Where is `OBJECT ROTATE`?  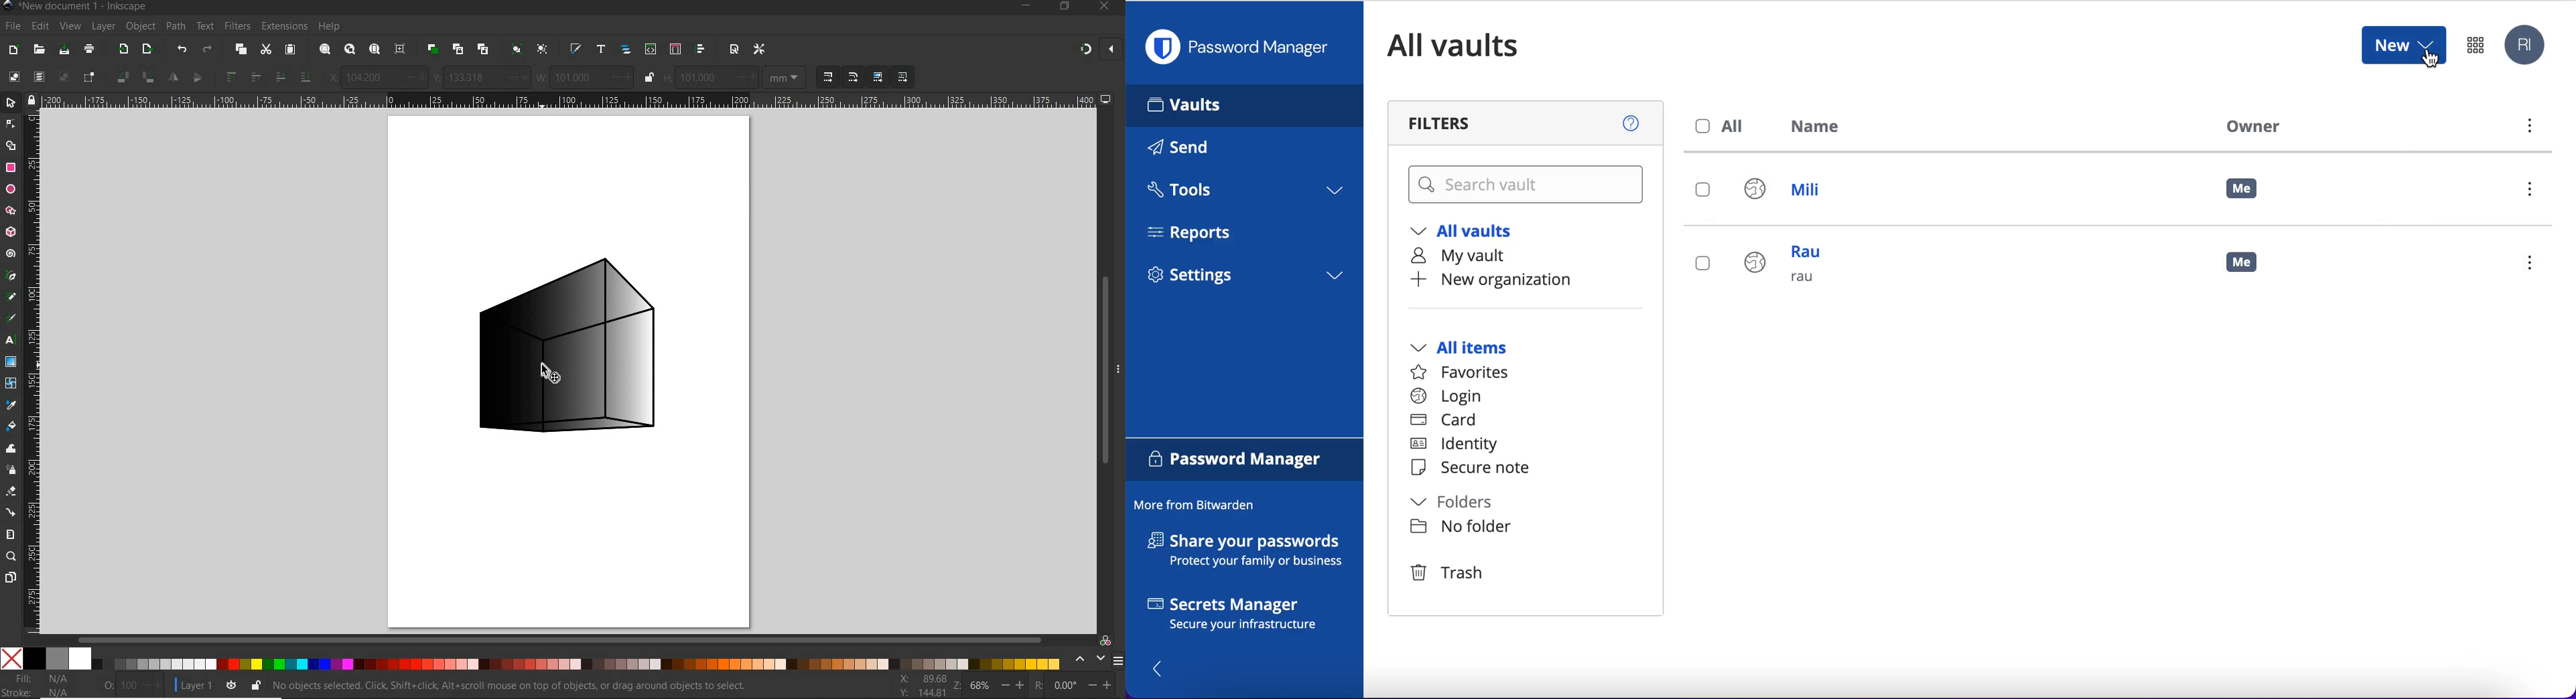
OBJECT ROTATE is located at coordinates (147, 77).